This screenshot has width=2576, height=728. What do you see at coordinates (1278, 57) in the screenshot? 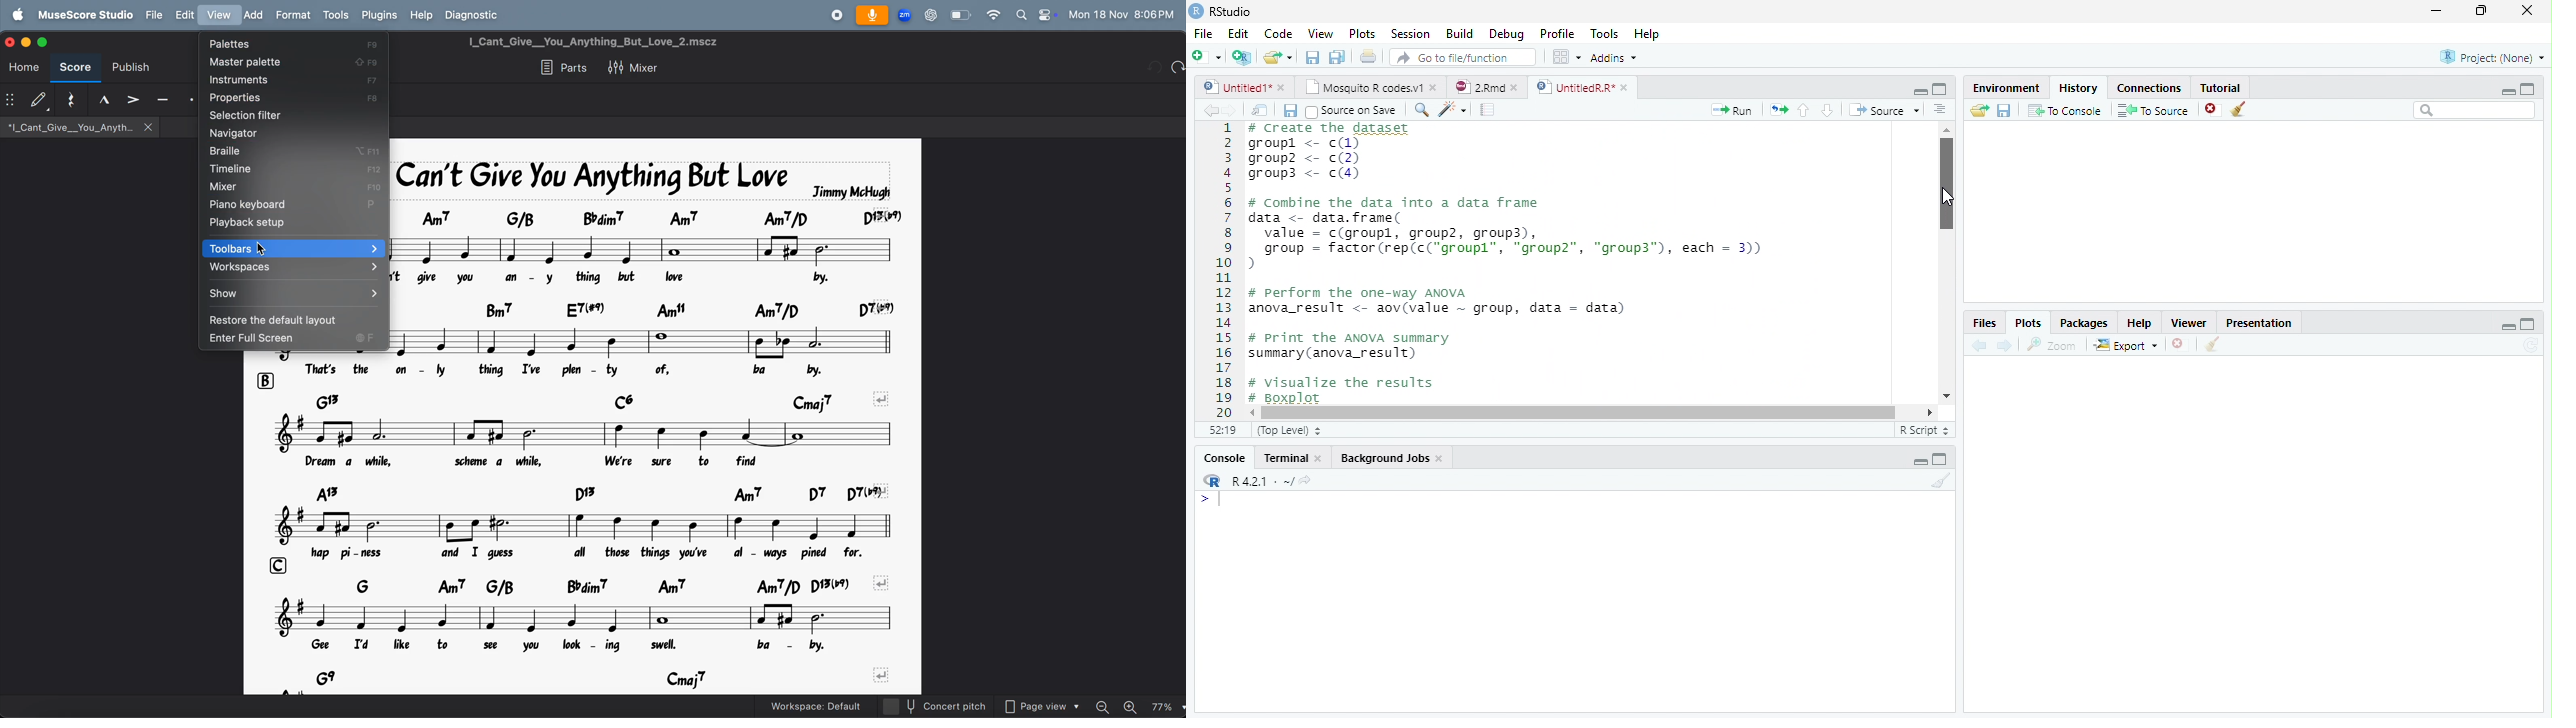
I see `Open an existing file` at bounding box center [1278, 57].